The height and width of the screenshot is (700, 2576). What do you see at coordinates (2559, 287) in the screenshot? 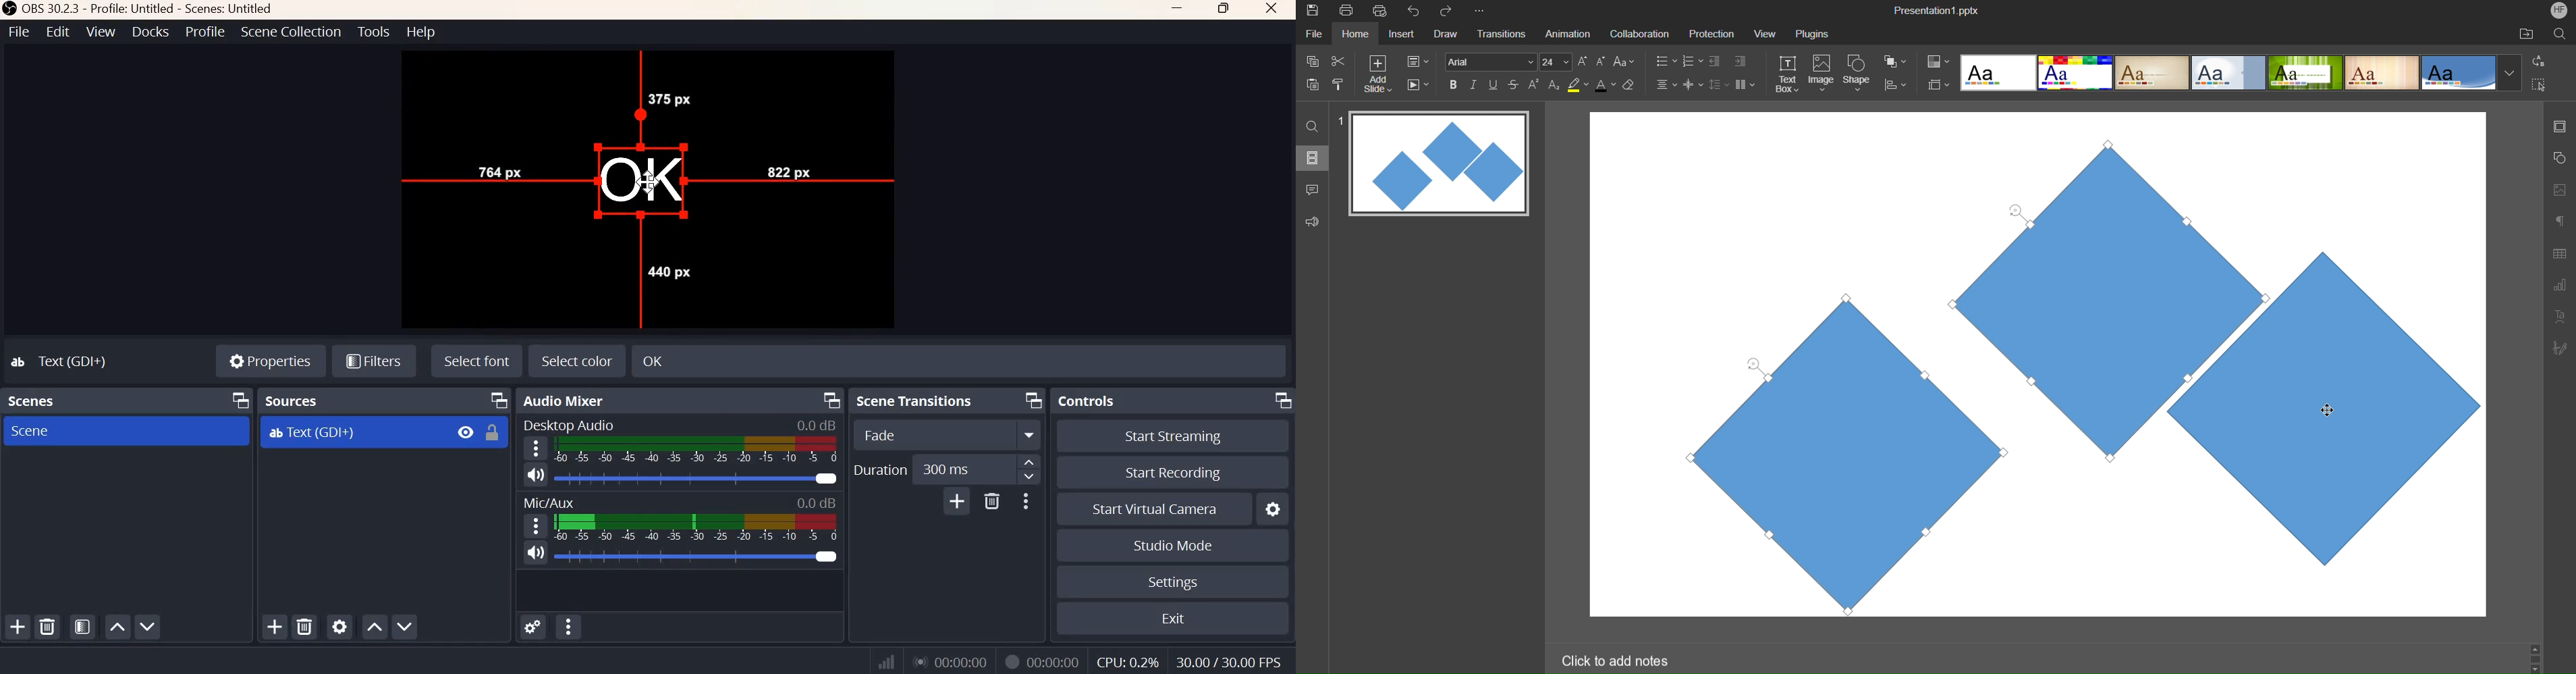
I see `Graph` at bounding box center [2559, 287].